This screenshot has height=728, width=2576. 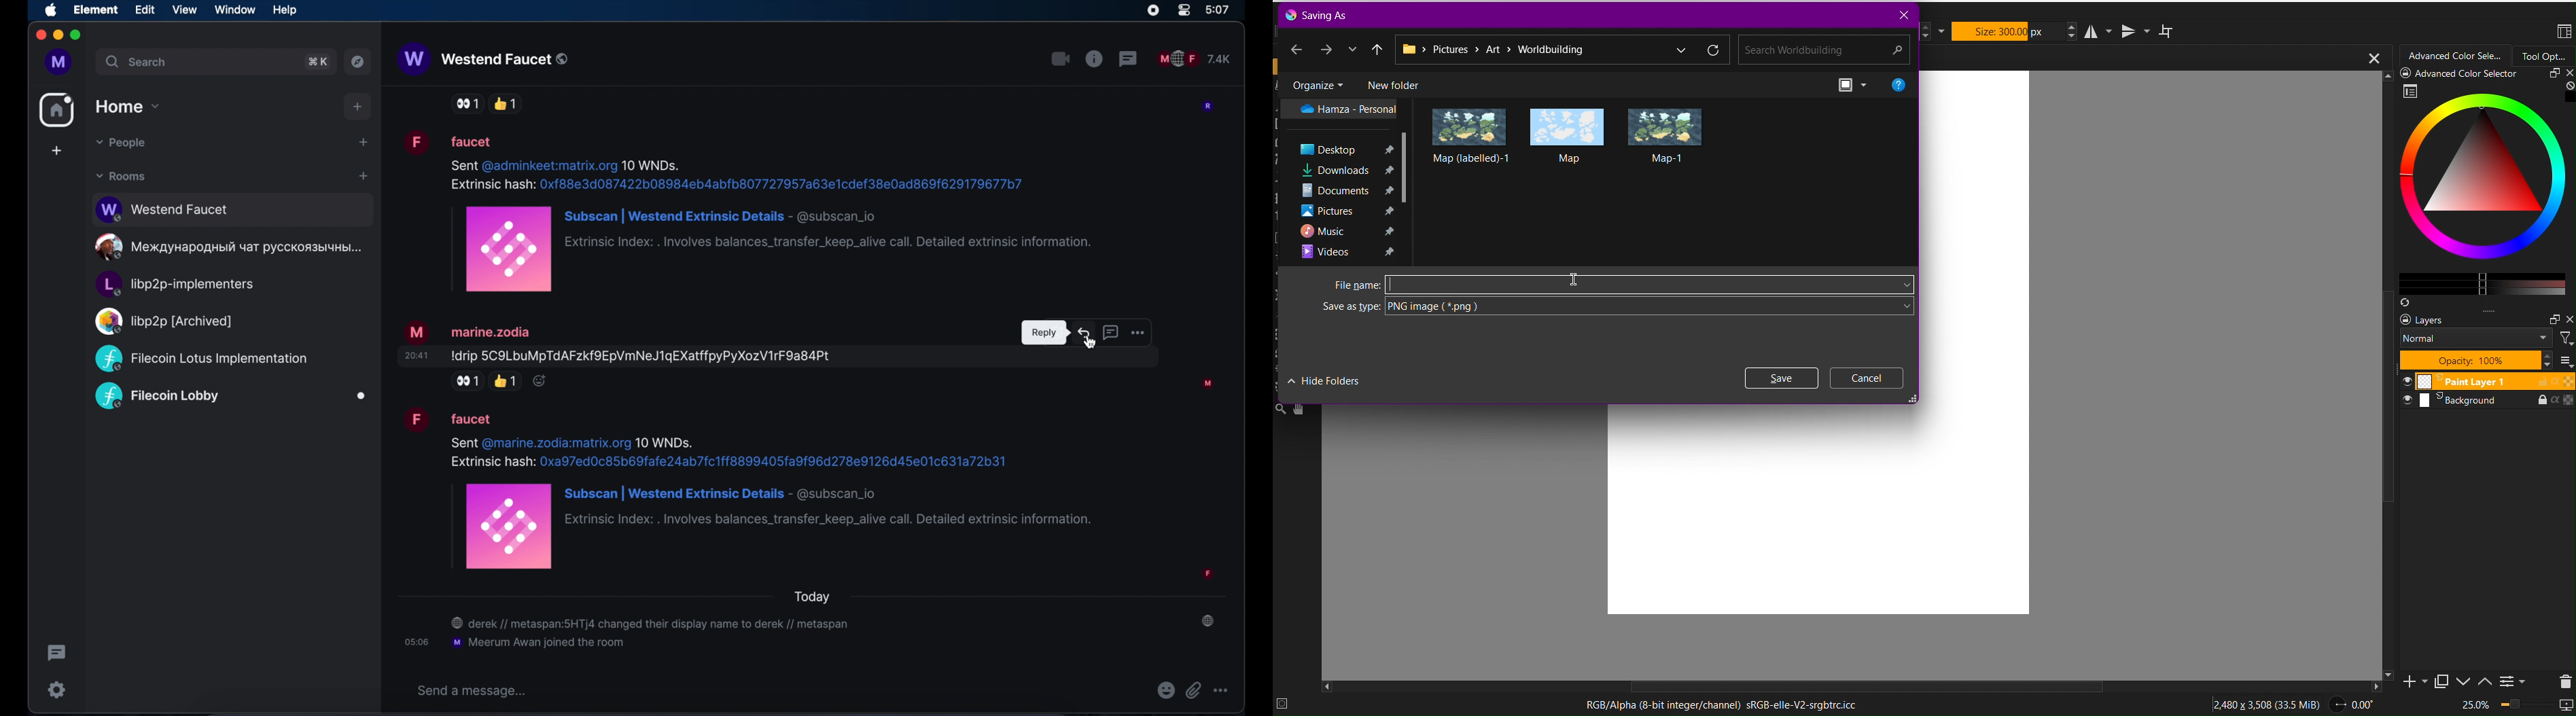 What do you see at coordinates (1862, 686) in the screenshot?
I see `scroll` at bounding box center [1862, 686].